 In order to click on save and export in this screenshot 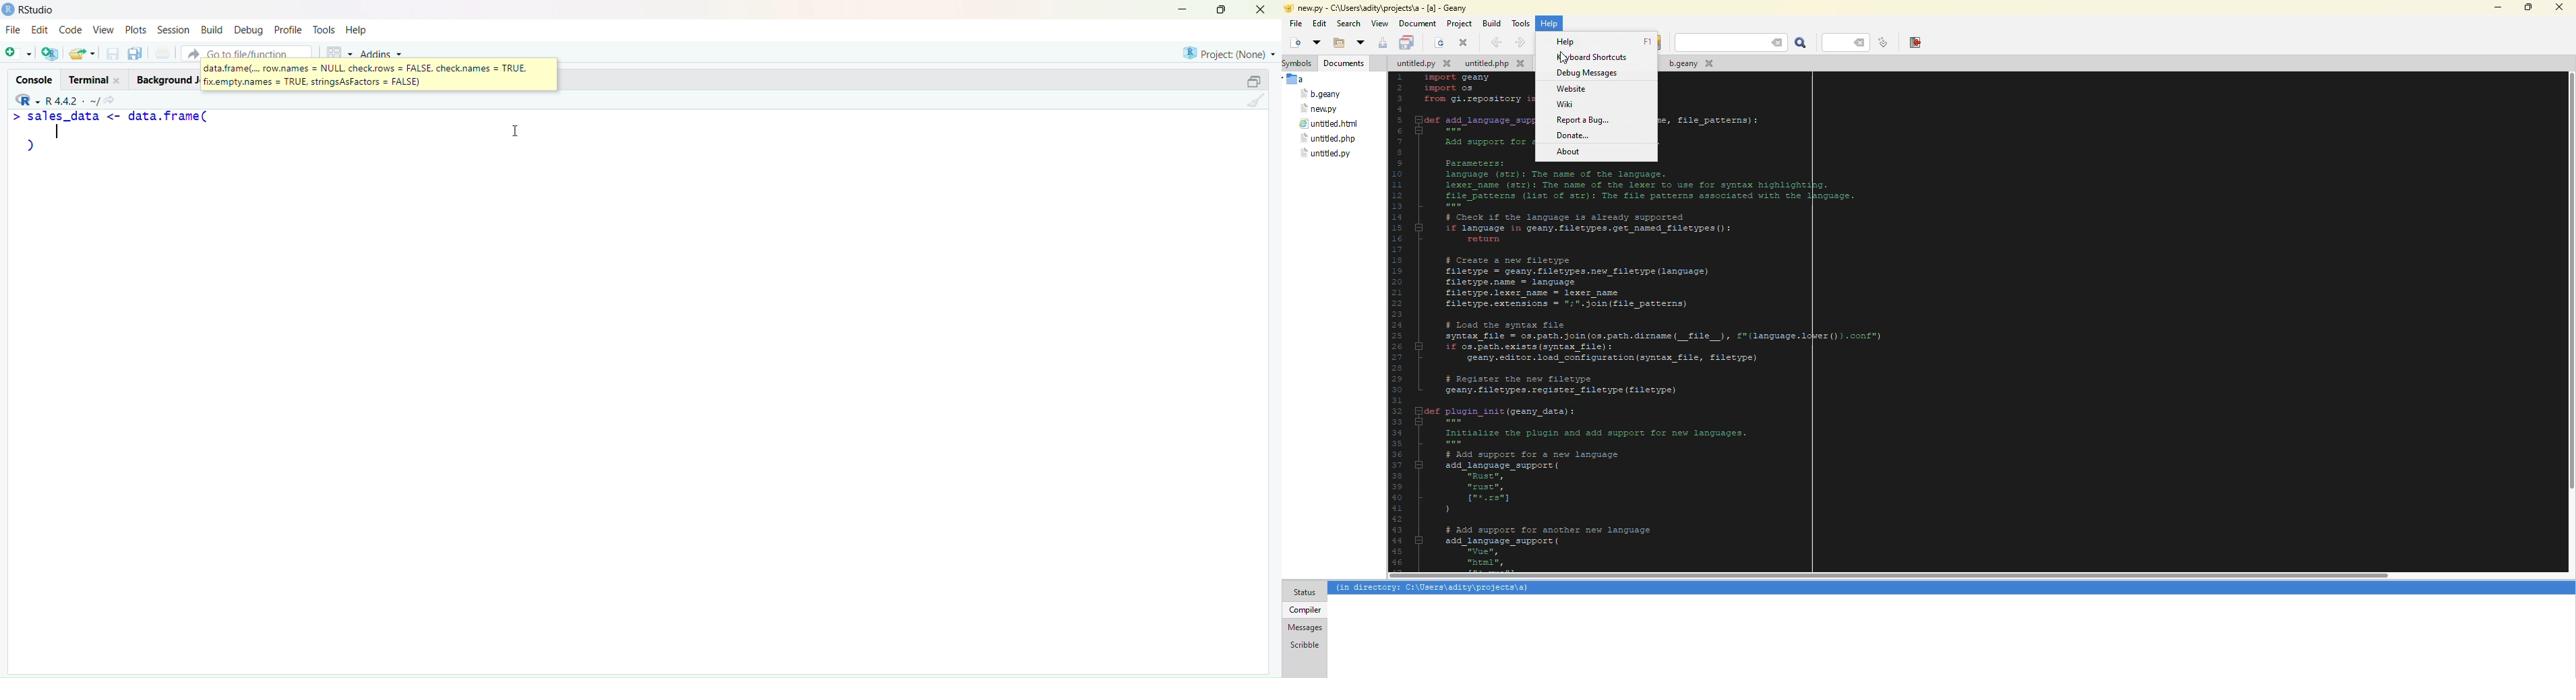, I will do `click(81, 54)`.